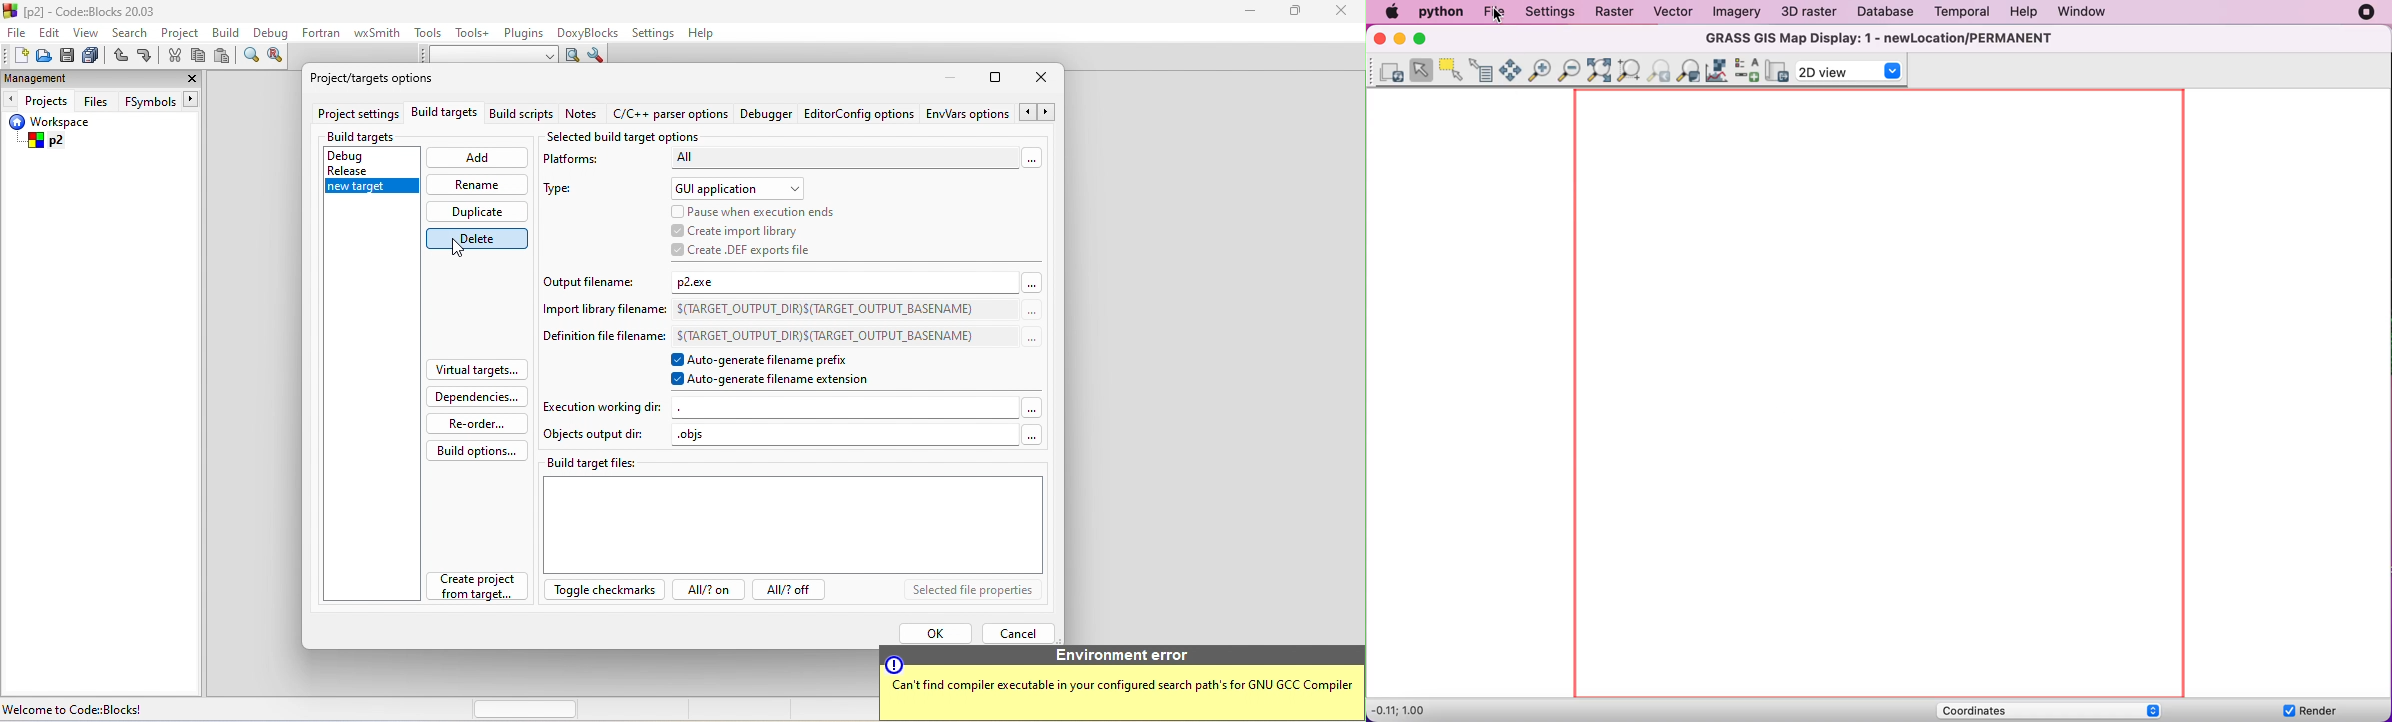 This screenshot has height=728, width=2408. What do you see at coordinates (184, 33) in the screenshot?
I see `project` at bounding box center [184, 33].